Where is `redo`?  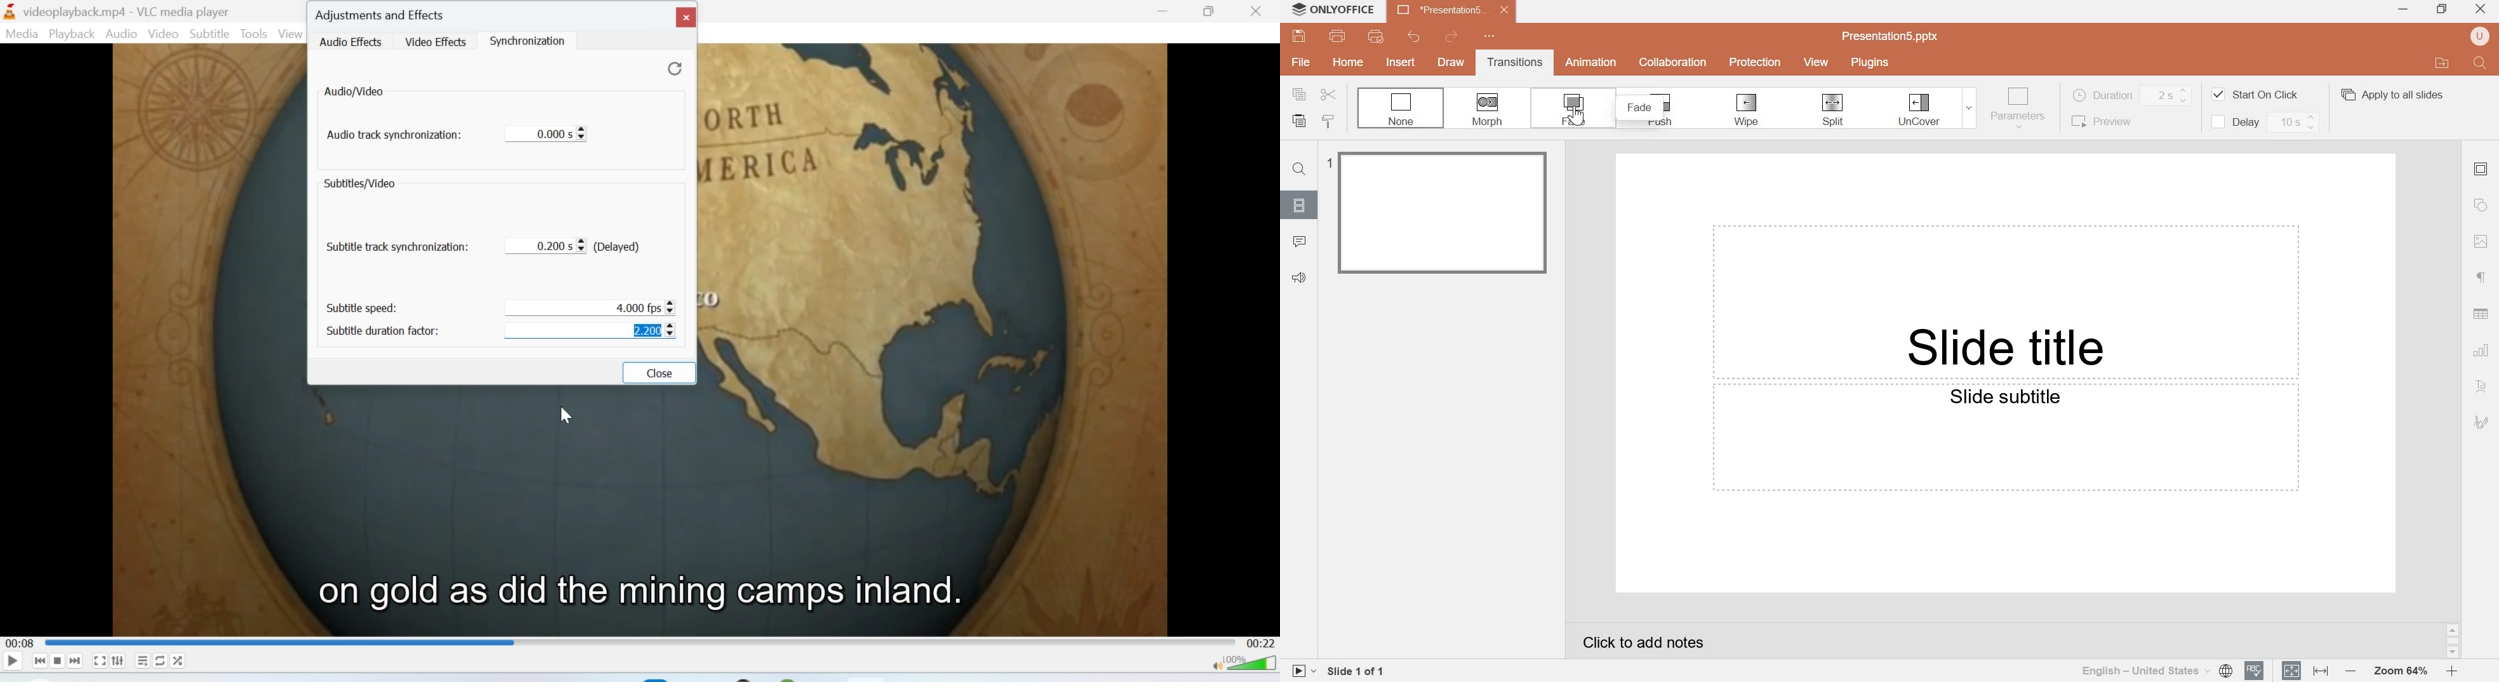 redo is located at coordinates (1451, 36).